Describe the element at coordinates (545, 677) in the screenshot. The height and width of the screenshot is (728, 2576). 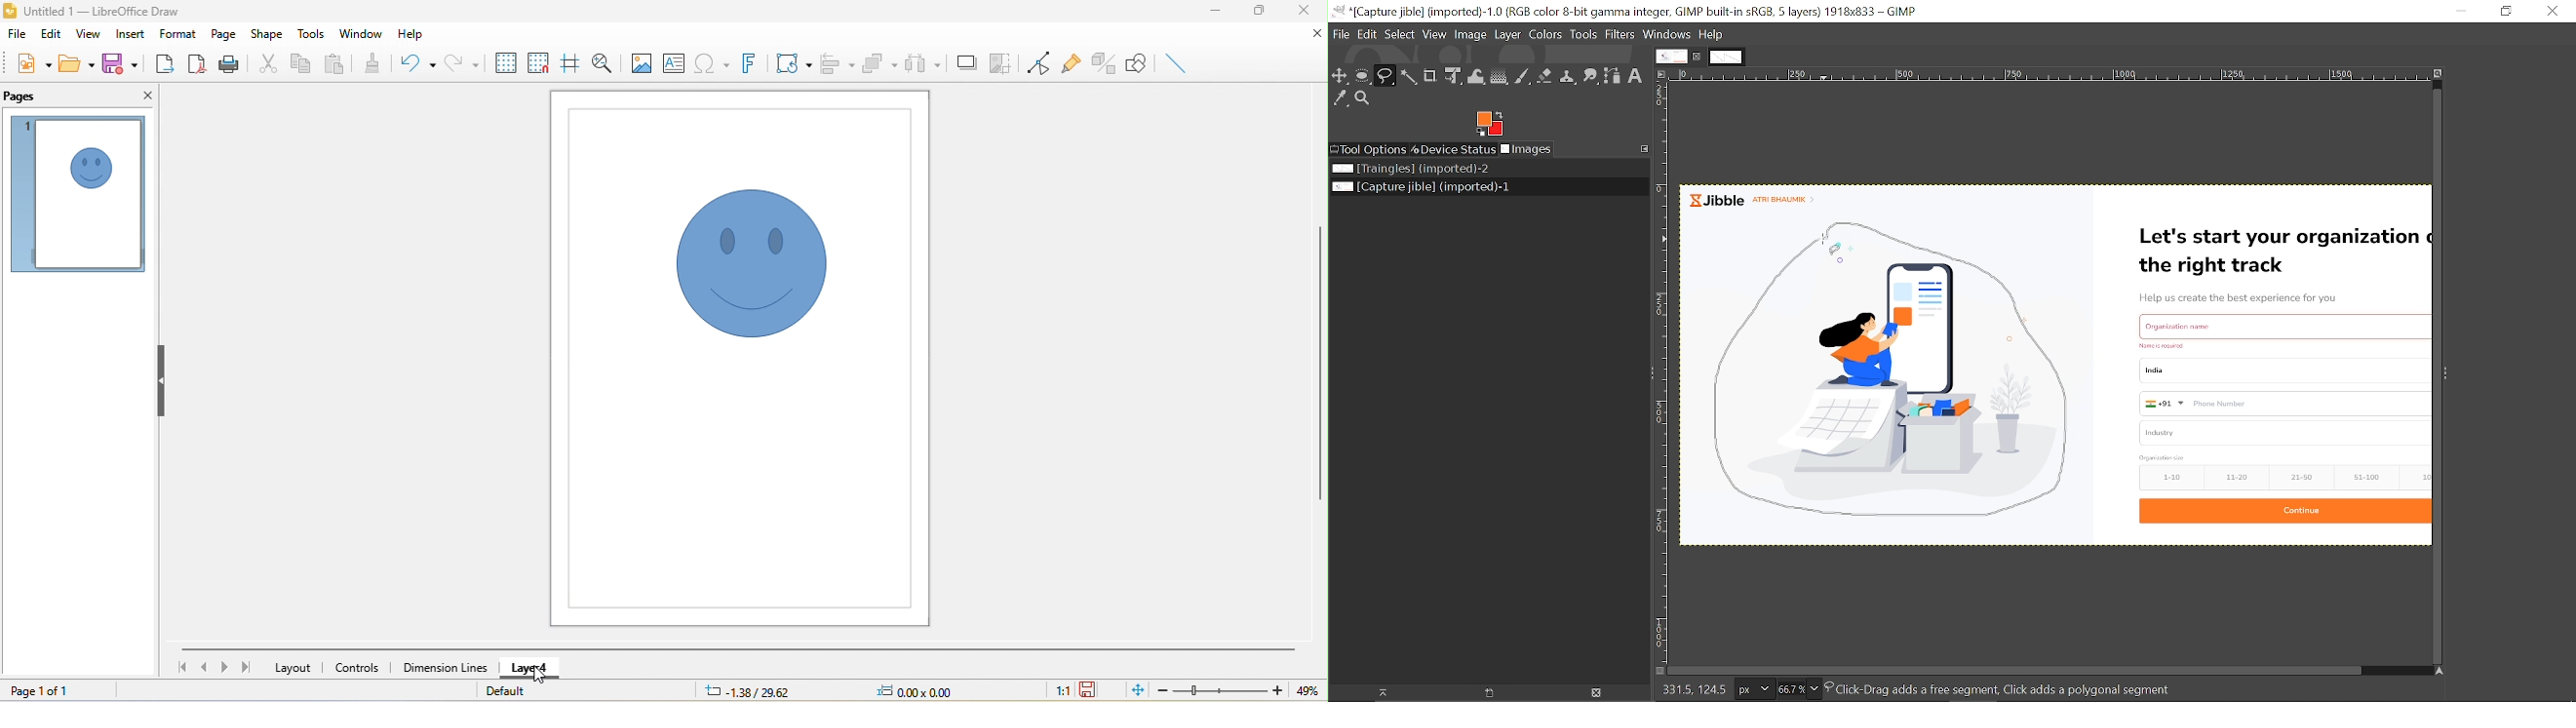
I see `cursor` at that location.